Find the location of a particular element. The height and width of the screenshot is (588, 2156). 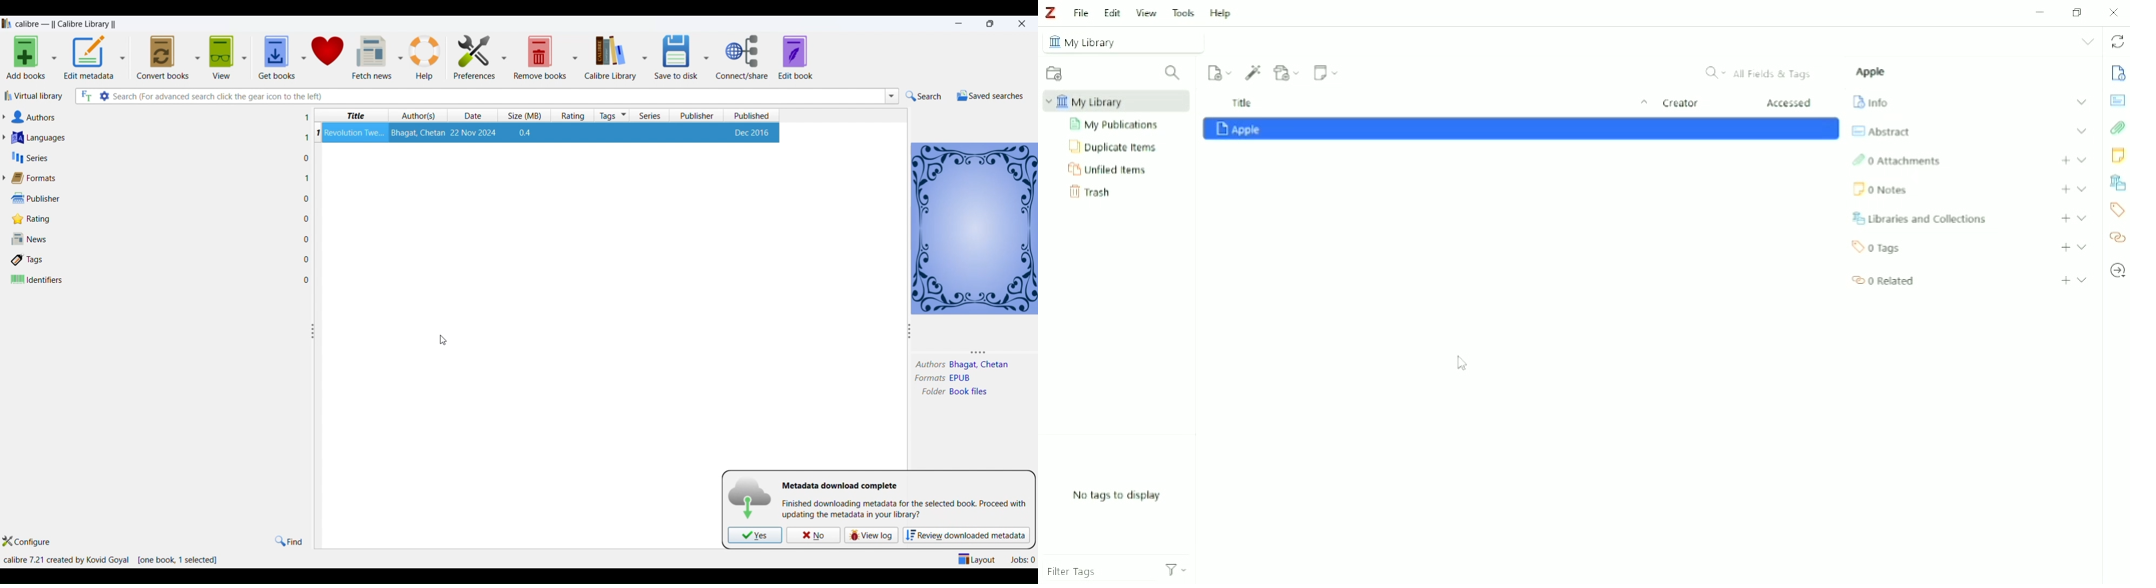

Add is located at coordinates (2065, 160).